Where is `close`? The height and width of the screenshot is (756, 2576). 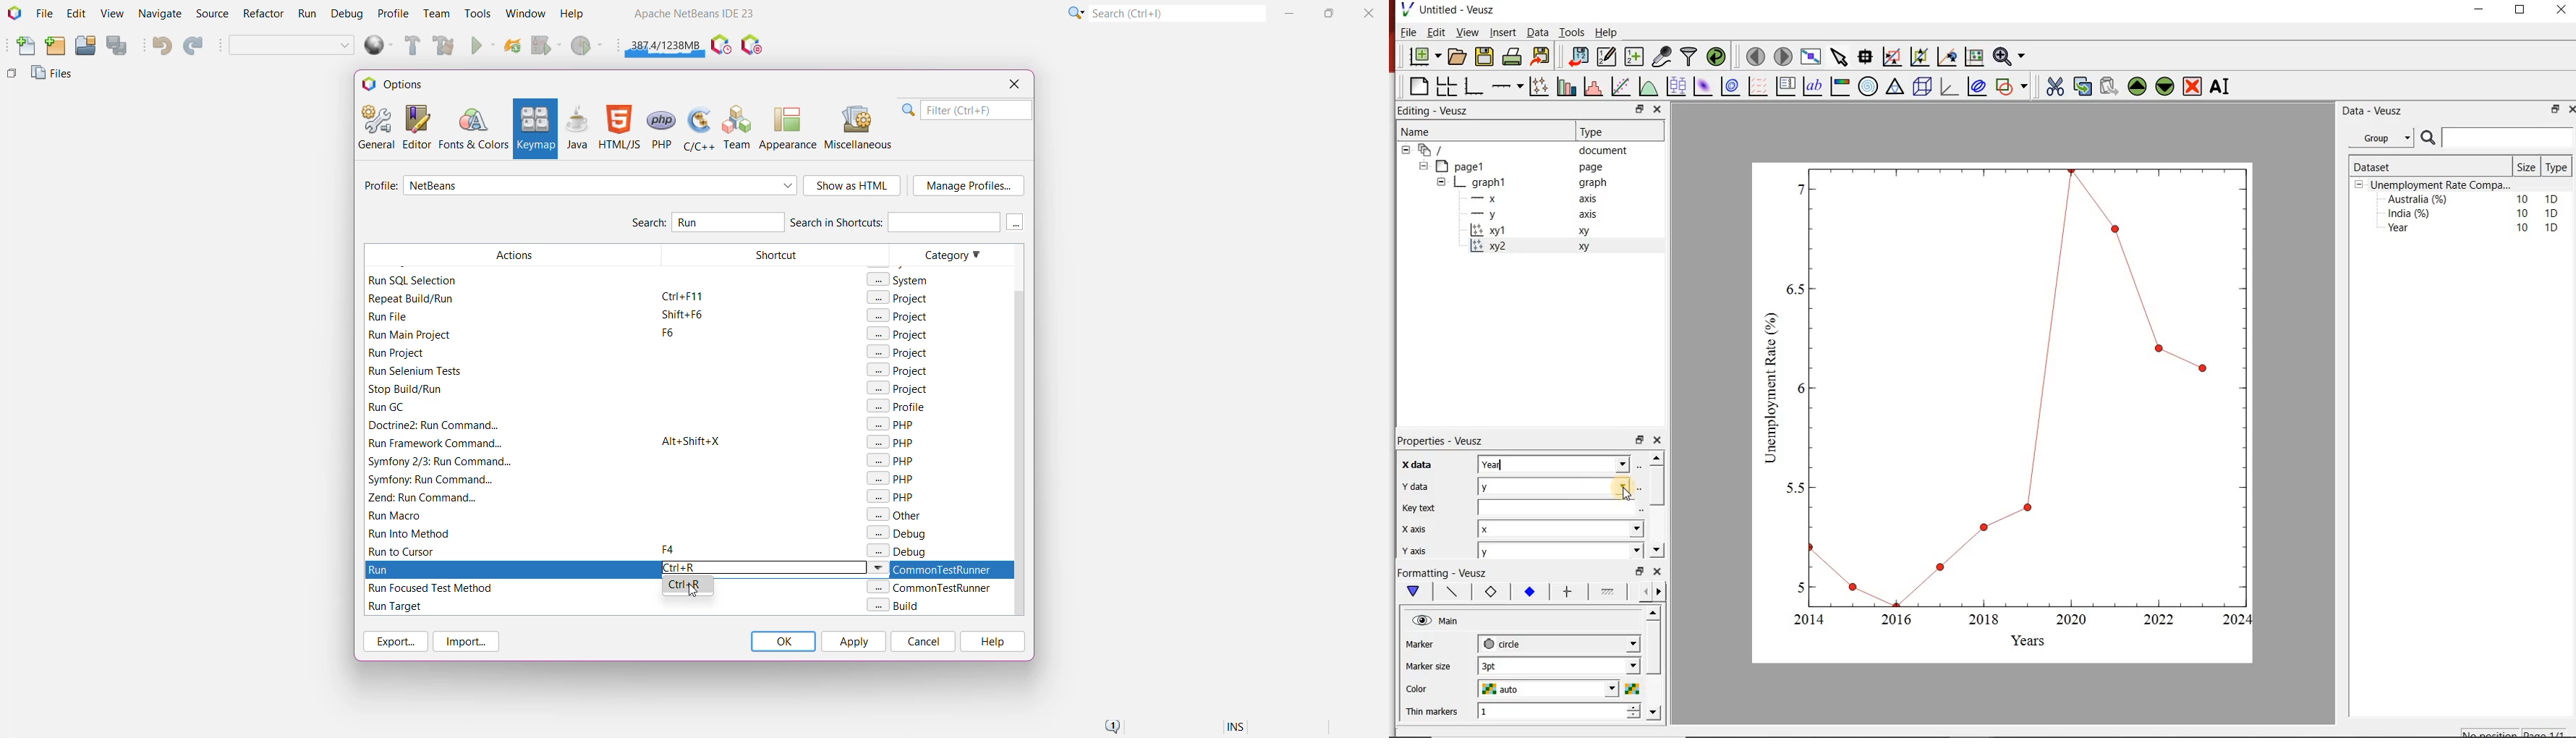
close is located at coordinates (1658, 571).